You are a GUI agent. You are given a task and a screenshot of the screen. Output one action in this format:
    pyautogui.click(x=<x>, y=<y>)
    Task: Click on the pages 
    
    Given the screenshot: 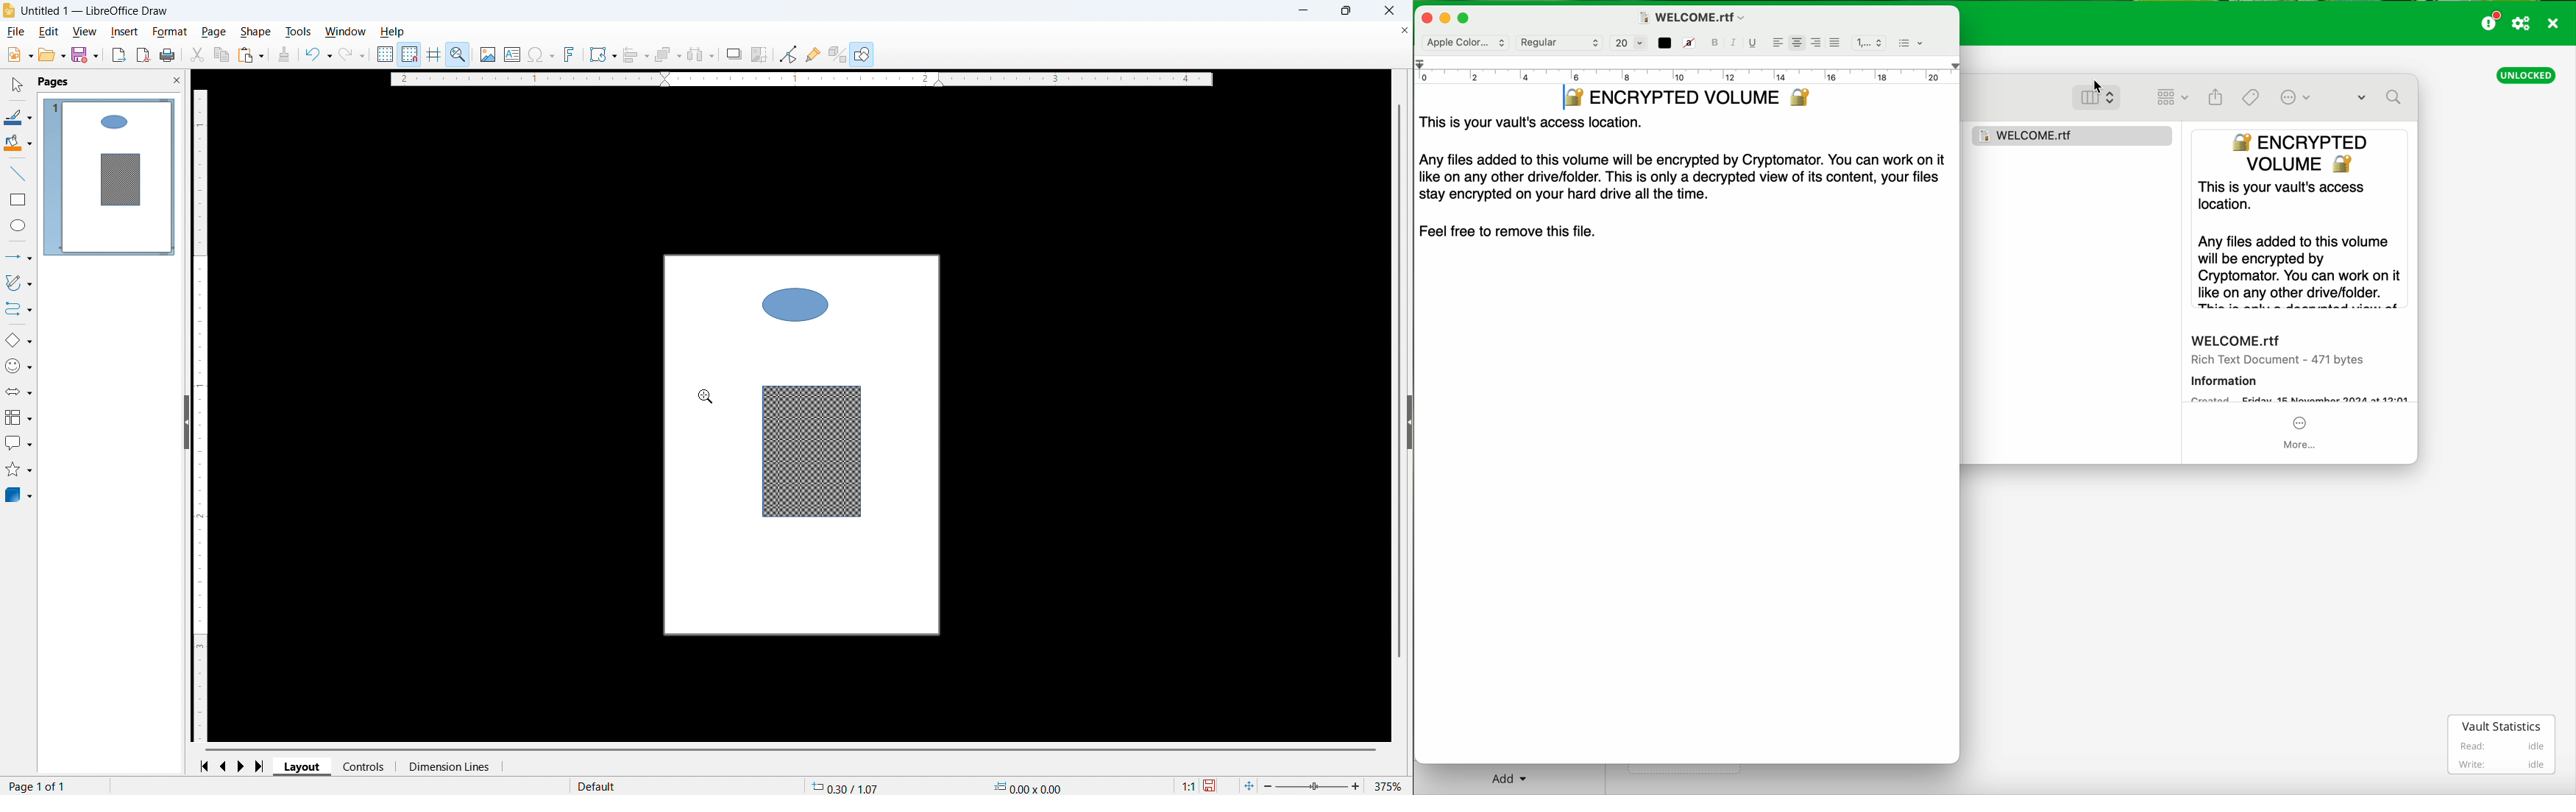 What is the action you would take?
    pyautogui.click(x=54, y=82)
    